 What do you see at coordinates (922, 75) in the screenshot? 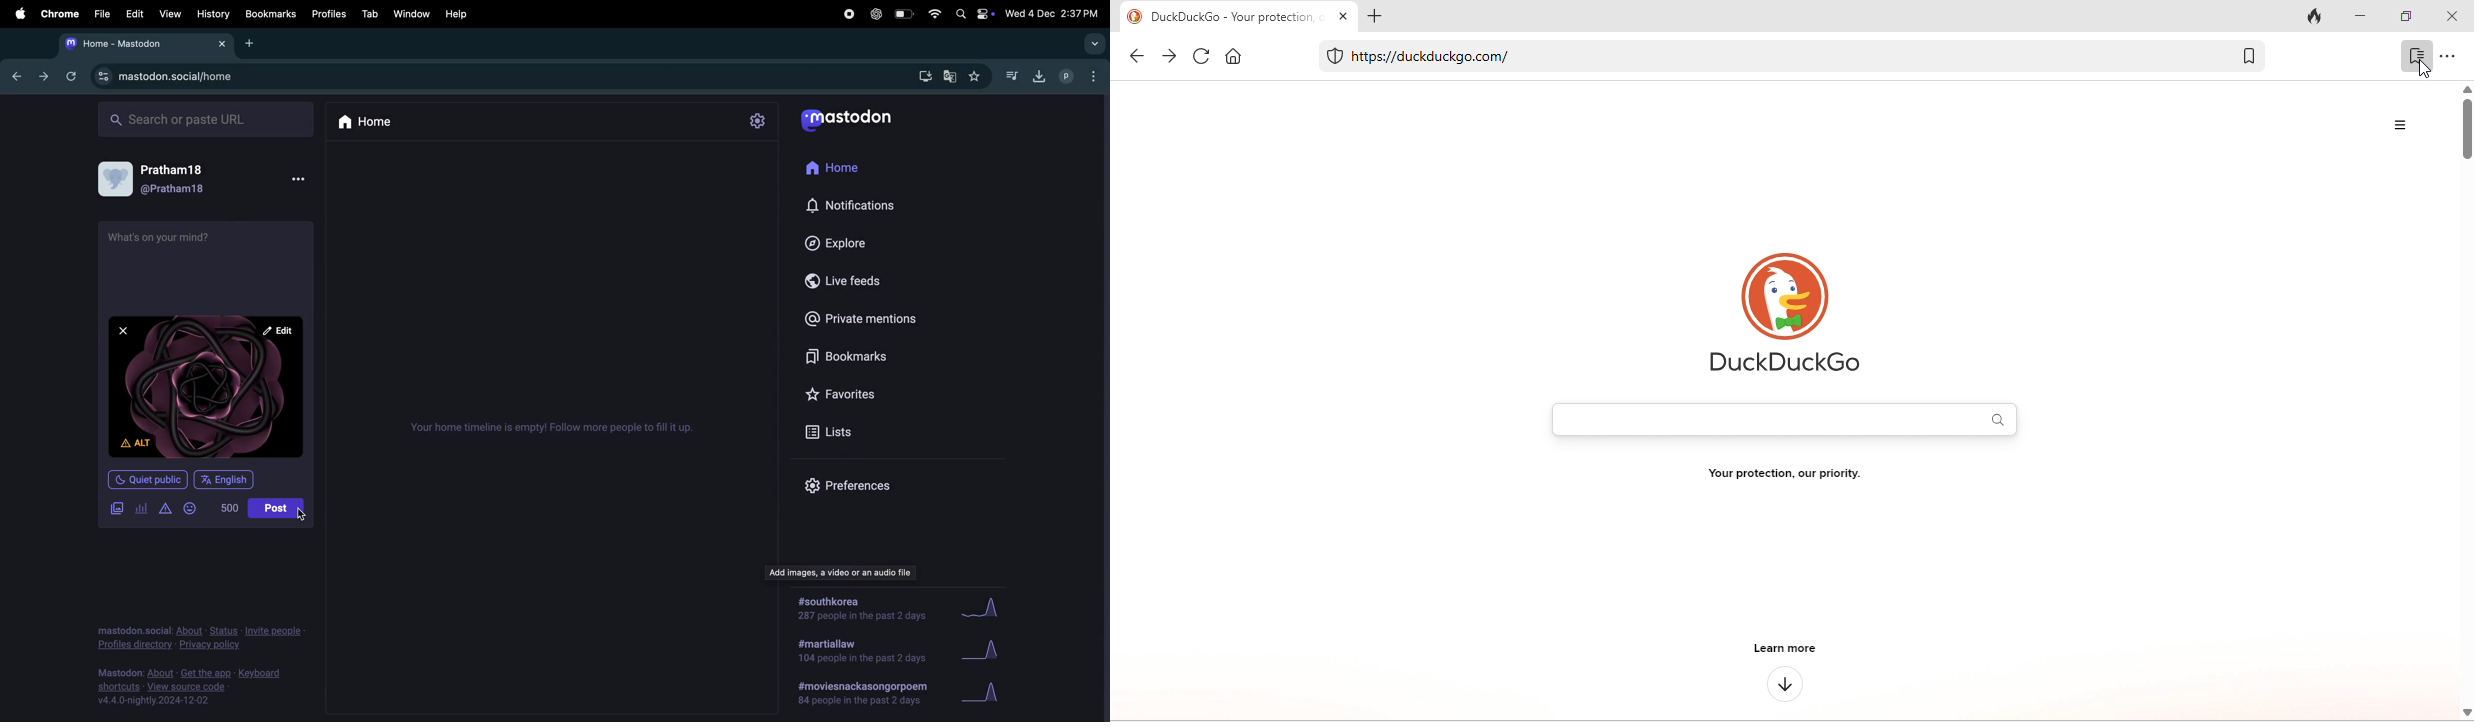
I see `download mastodon` at bounding box center [922, 75].